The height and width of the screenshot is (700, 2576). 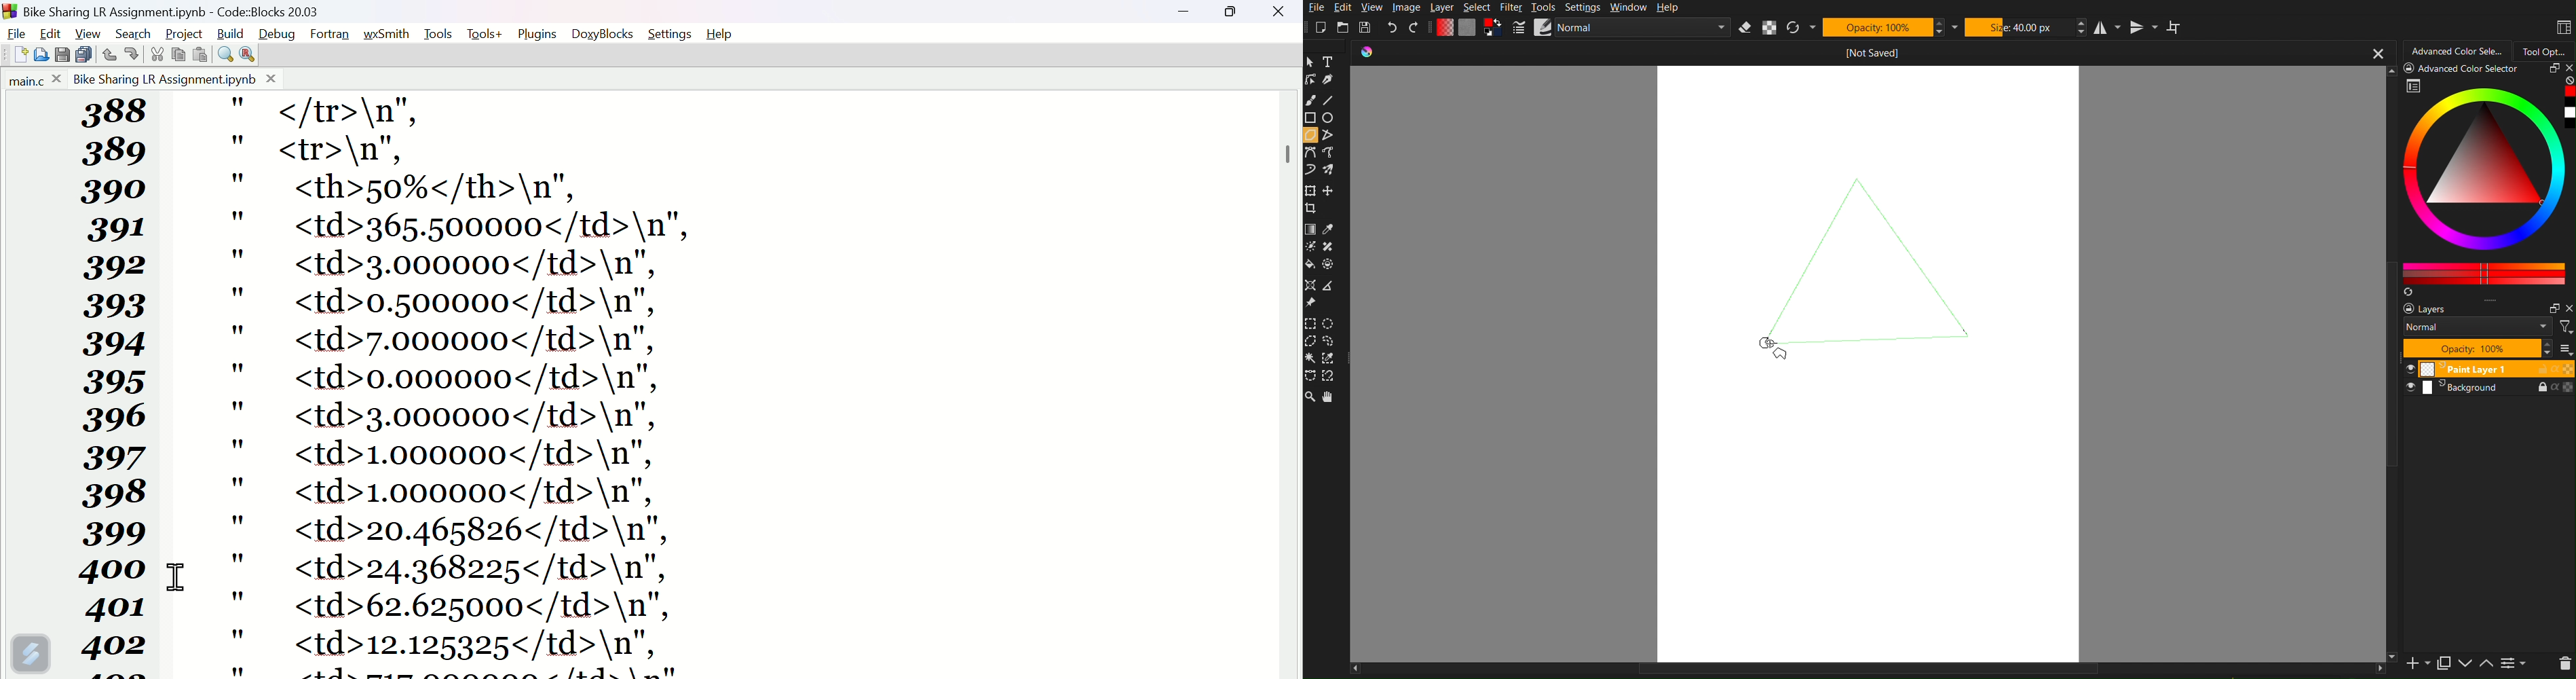 I want to click on Wrap Around, so click(x=2179, y=28).